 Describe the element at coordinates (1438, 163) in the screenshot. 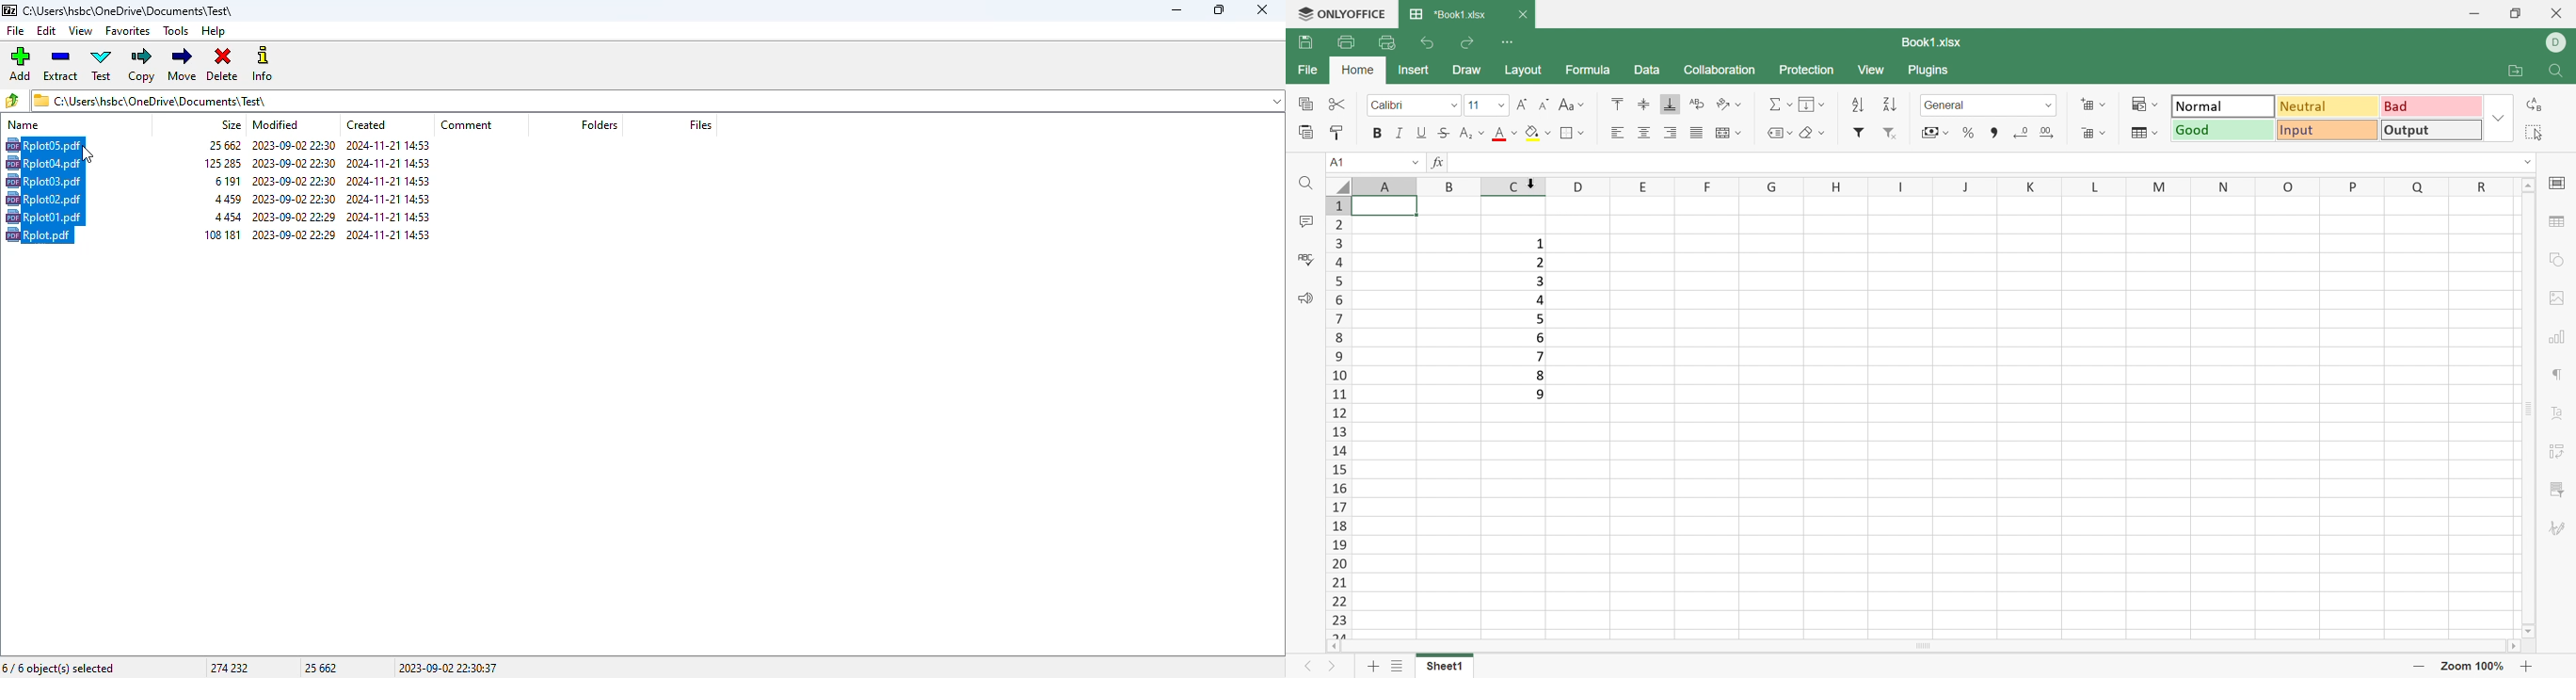

I see `fx` at that location.